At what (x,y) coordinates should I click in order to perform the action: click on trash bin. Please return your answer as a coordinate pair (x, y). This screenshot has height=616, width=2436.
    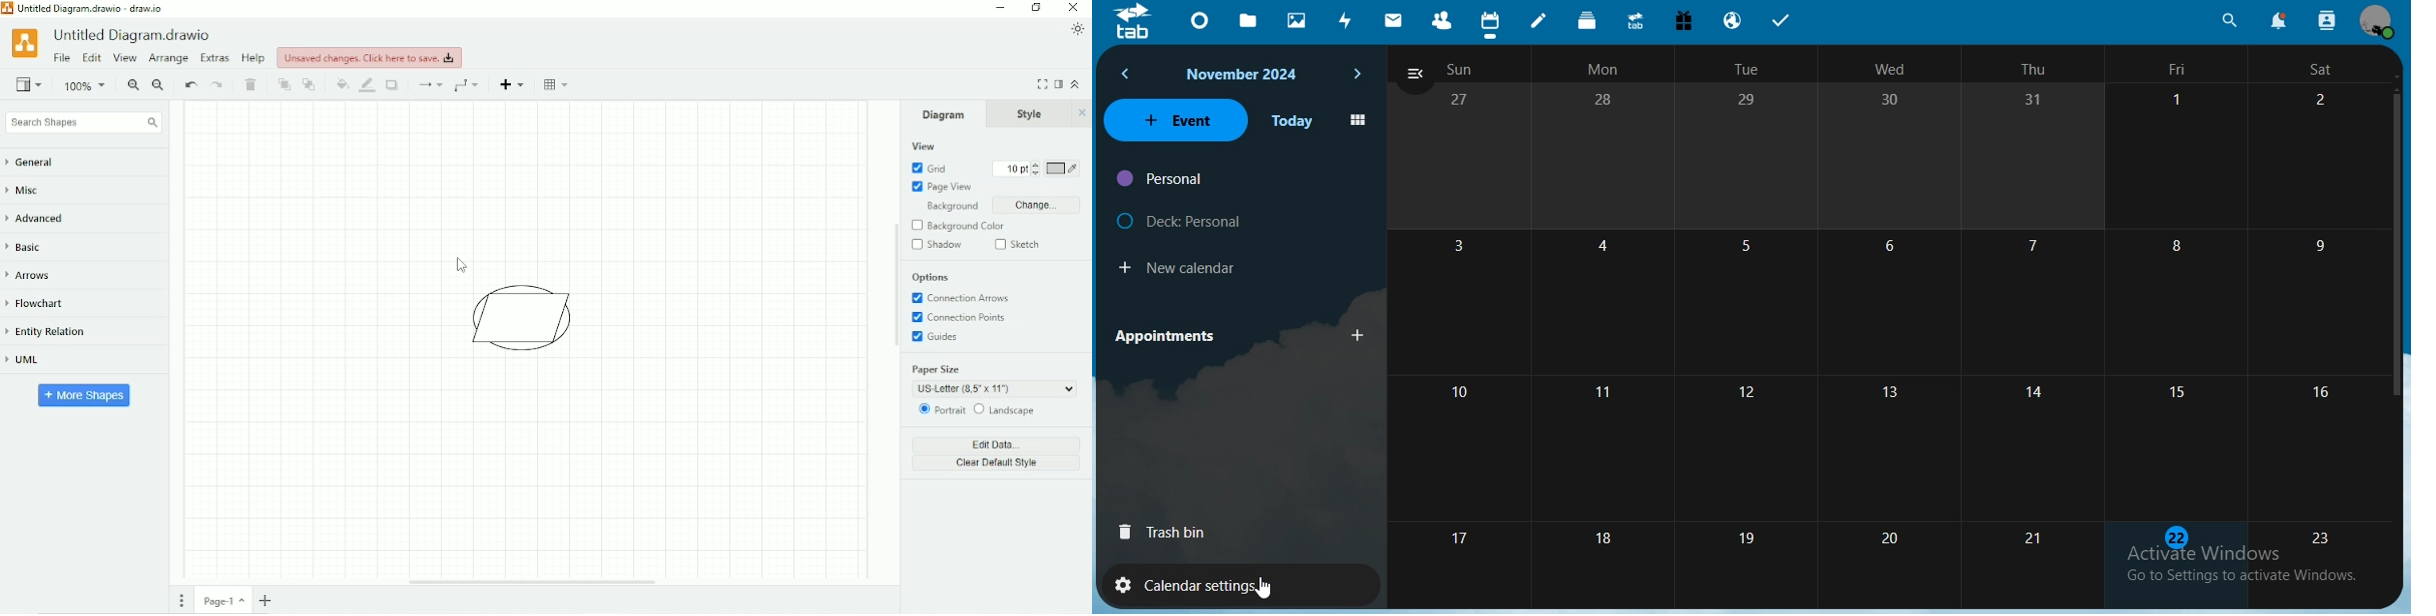
    Looking at the image, I should click on (1168, 531).